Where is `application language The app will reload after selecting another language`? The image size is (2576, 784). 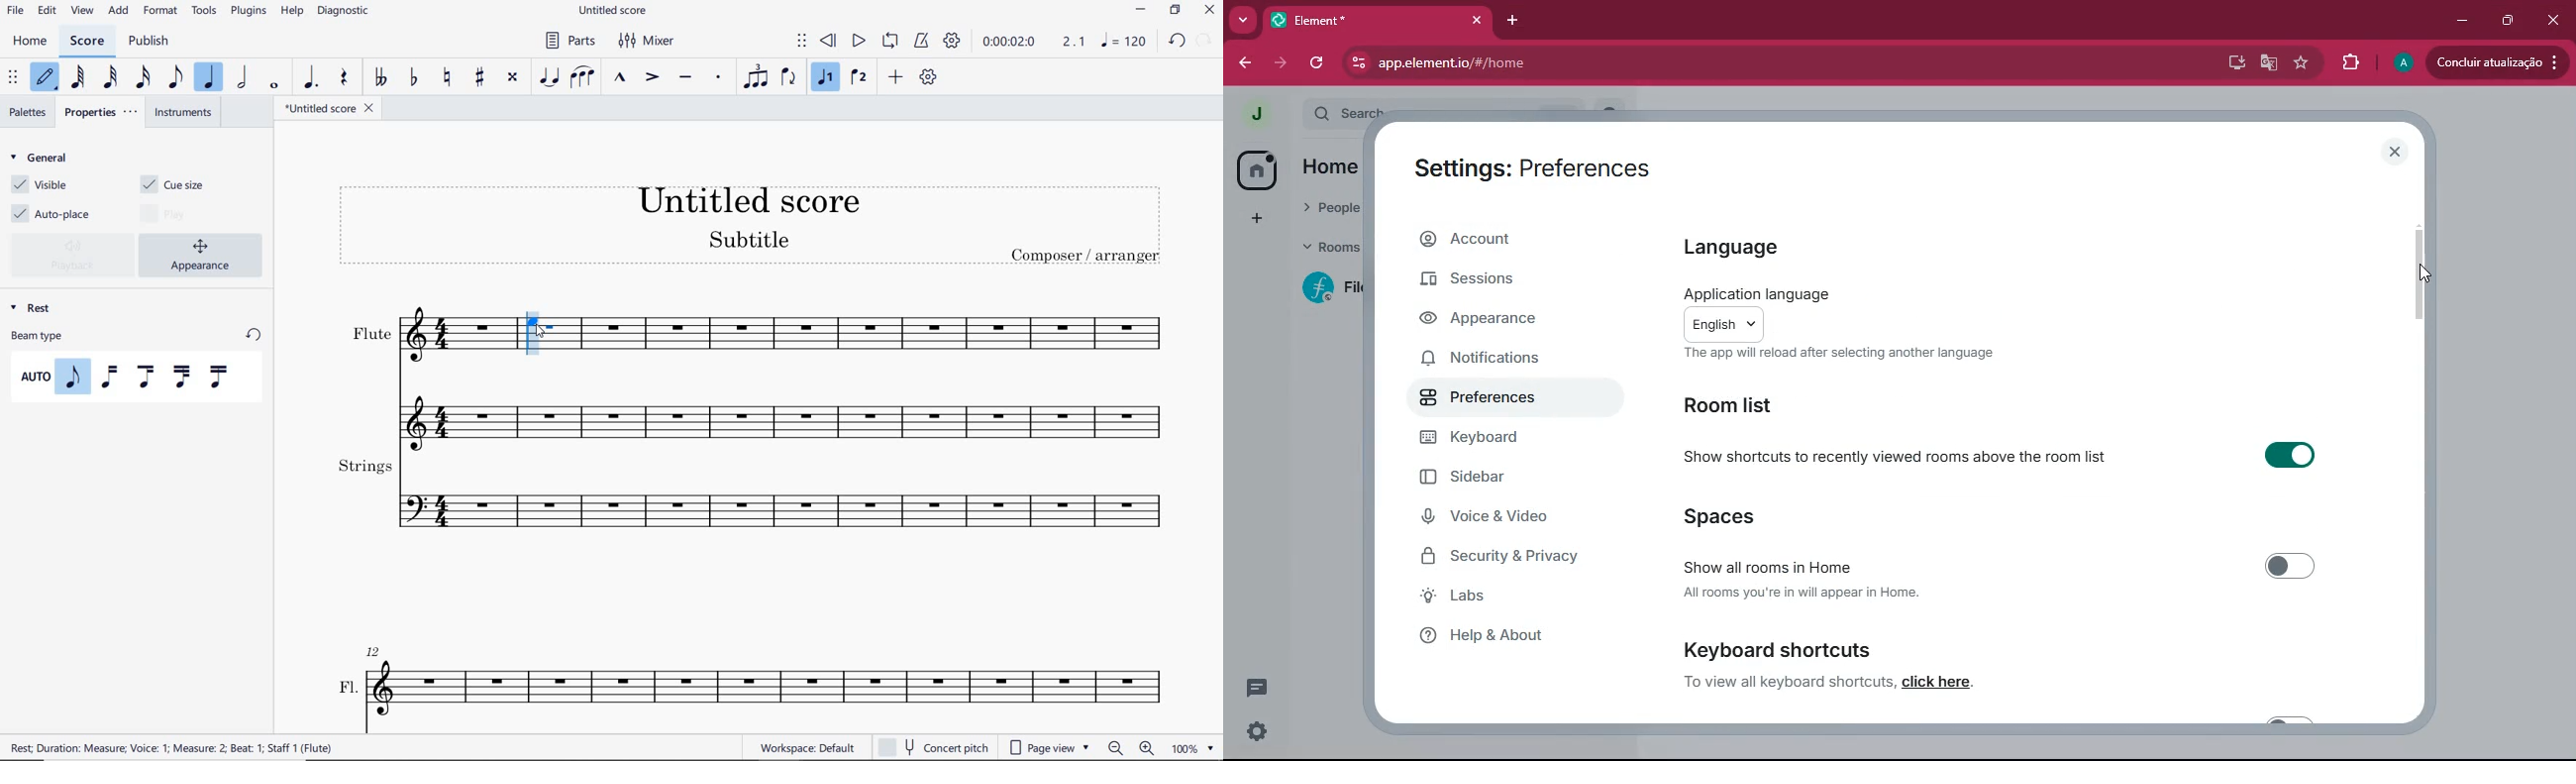
application language The app will reload after selecting another language is located at coordinates (1874, 308).